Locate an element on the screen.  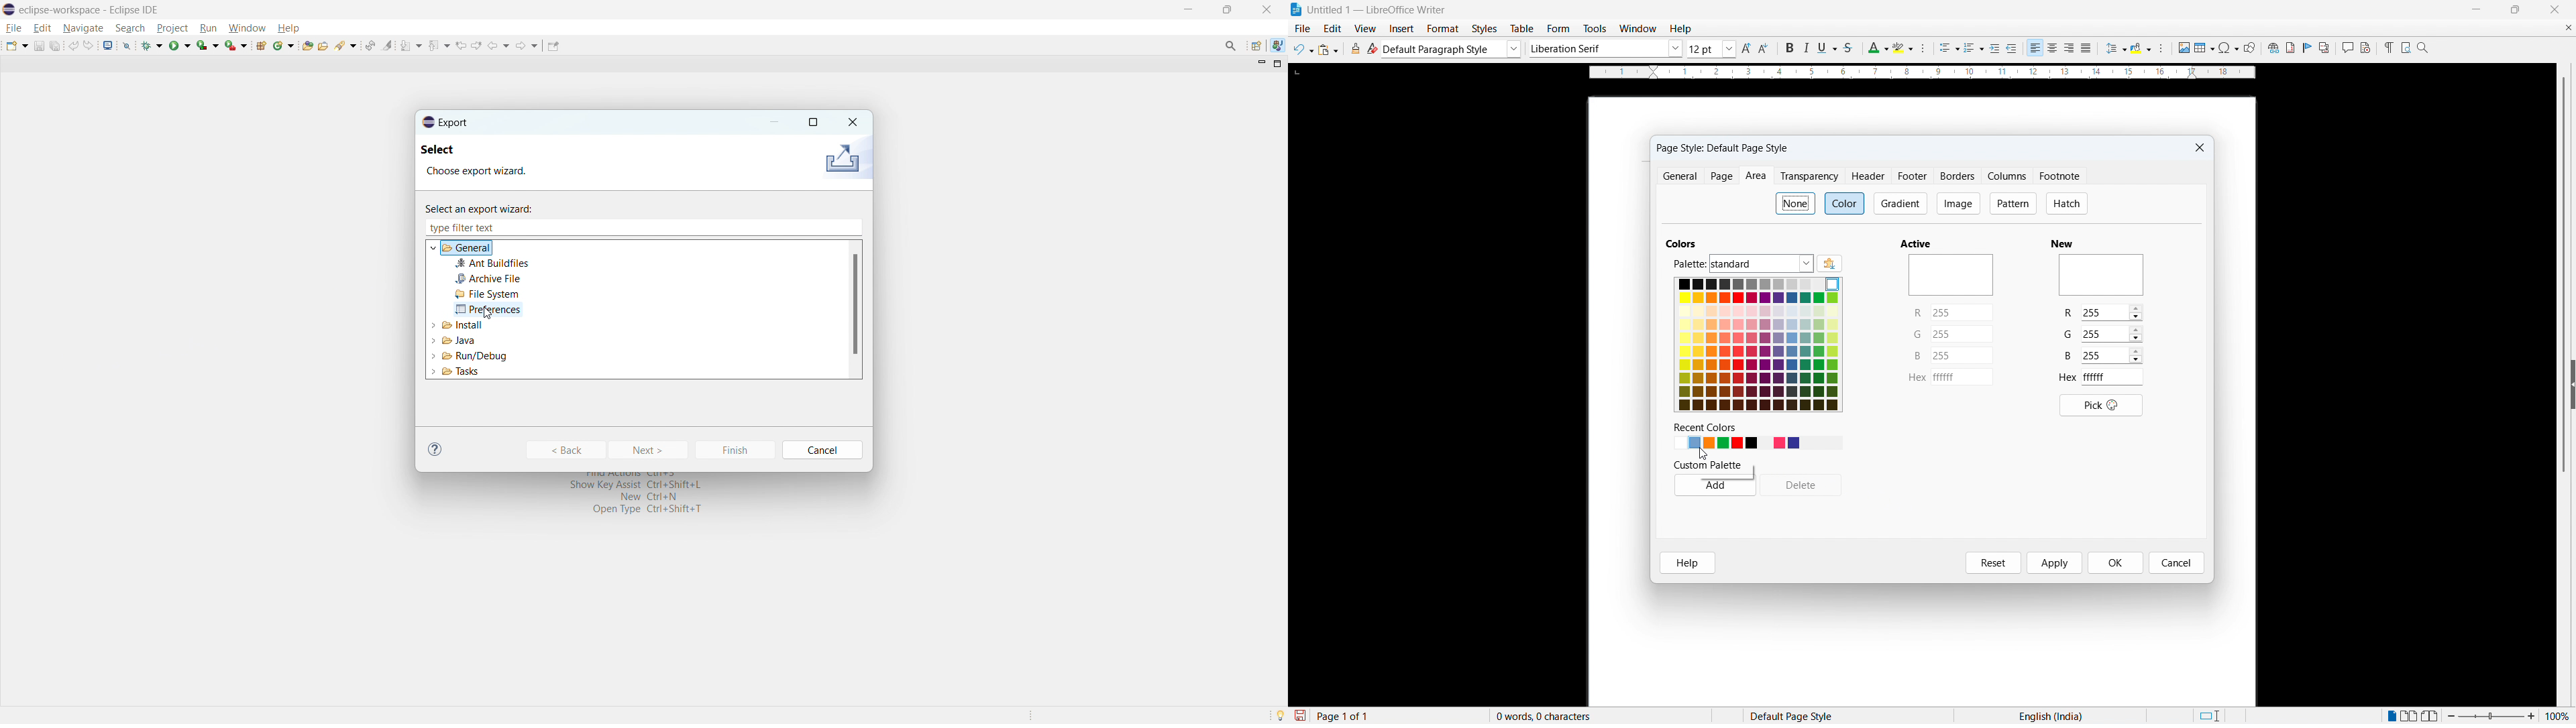
Add table  is located at coordinates (2204, 48).